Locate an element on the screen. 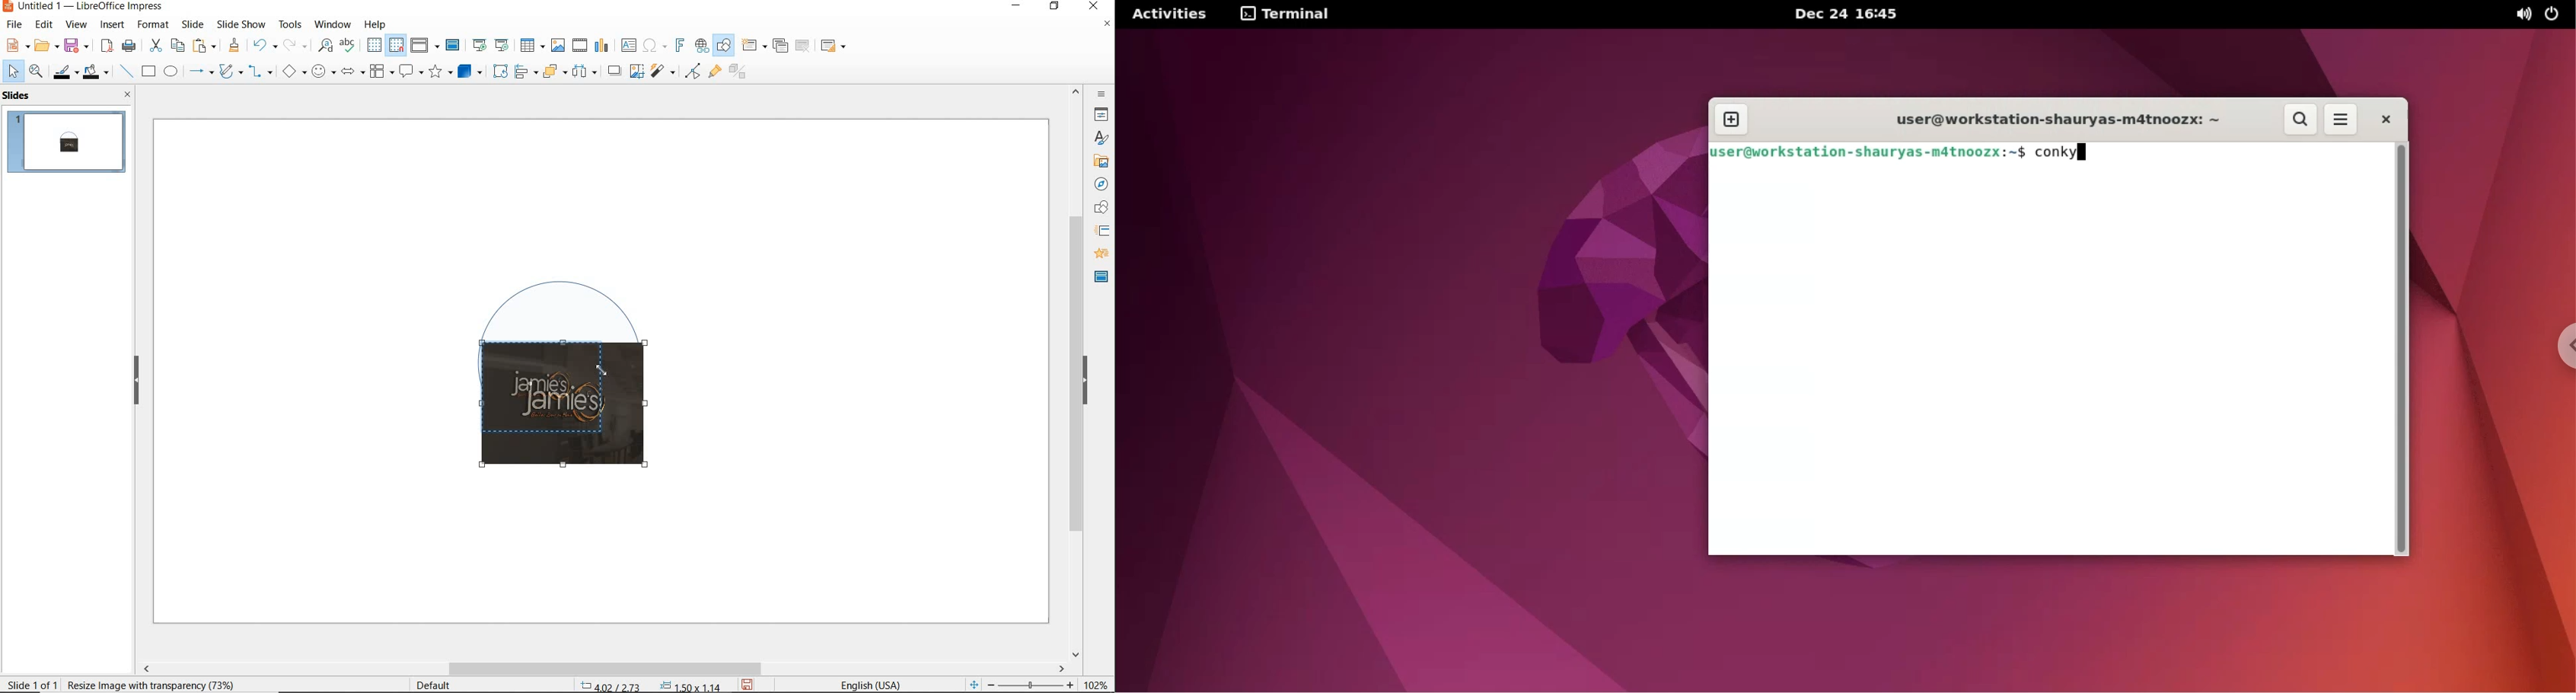 The height and width of the screenshot is (700, 2576). connectors is located at coordinates (261, 73).